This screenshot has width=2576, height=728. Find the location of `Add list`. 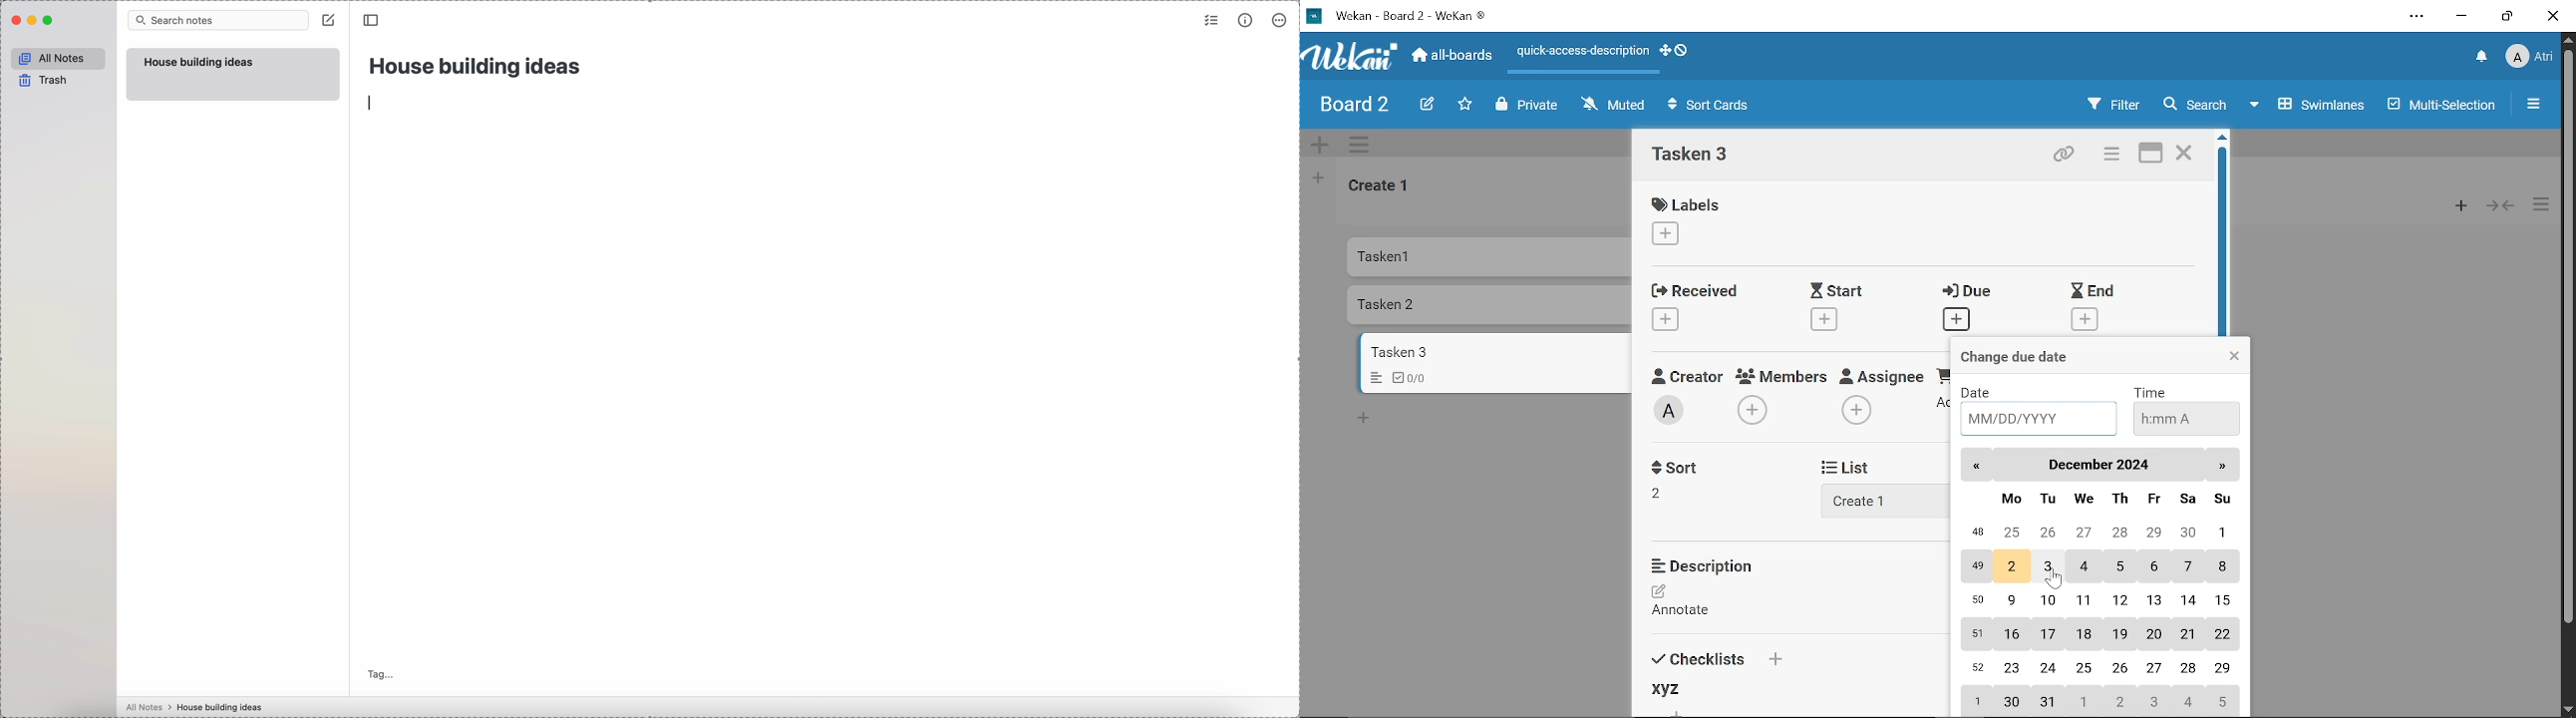

Add list is located at coordinates (1318, 180).